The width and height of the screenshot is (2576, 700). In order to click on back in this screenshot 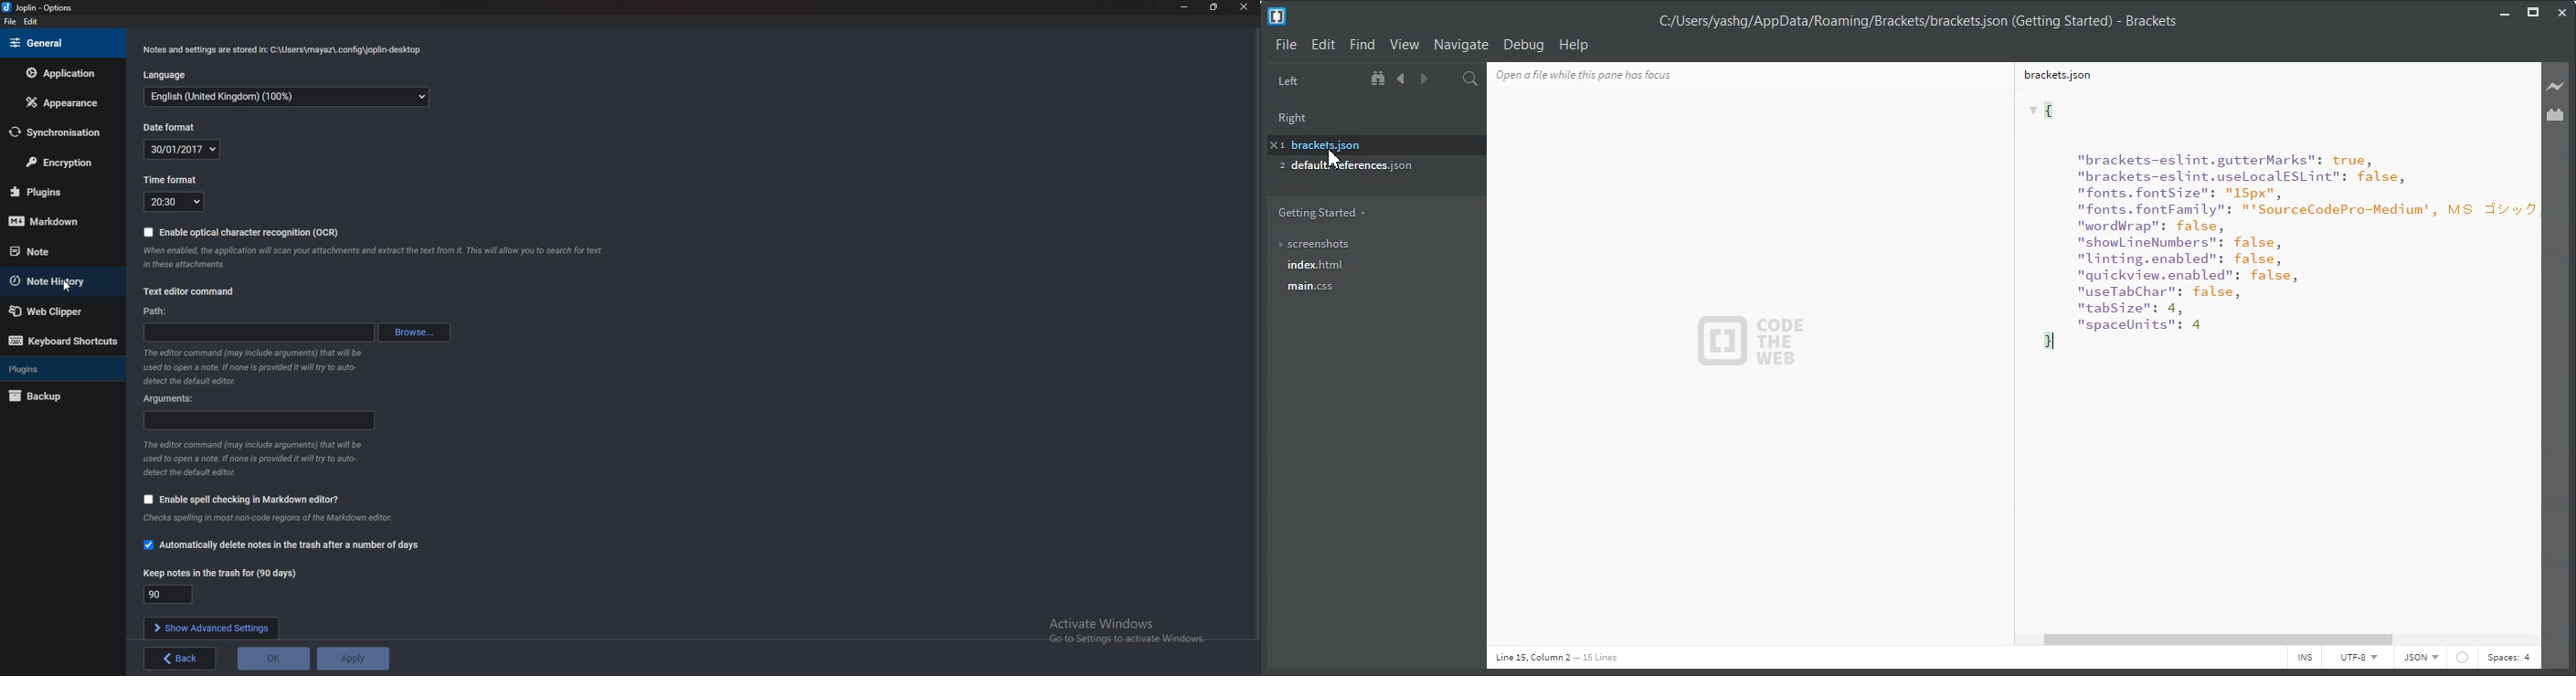, I will do `click(181, 659)`.